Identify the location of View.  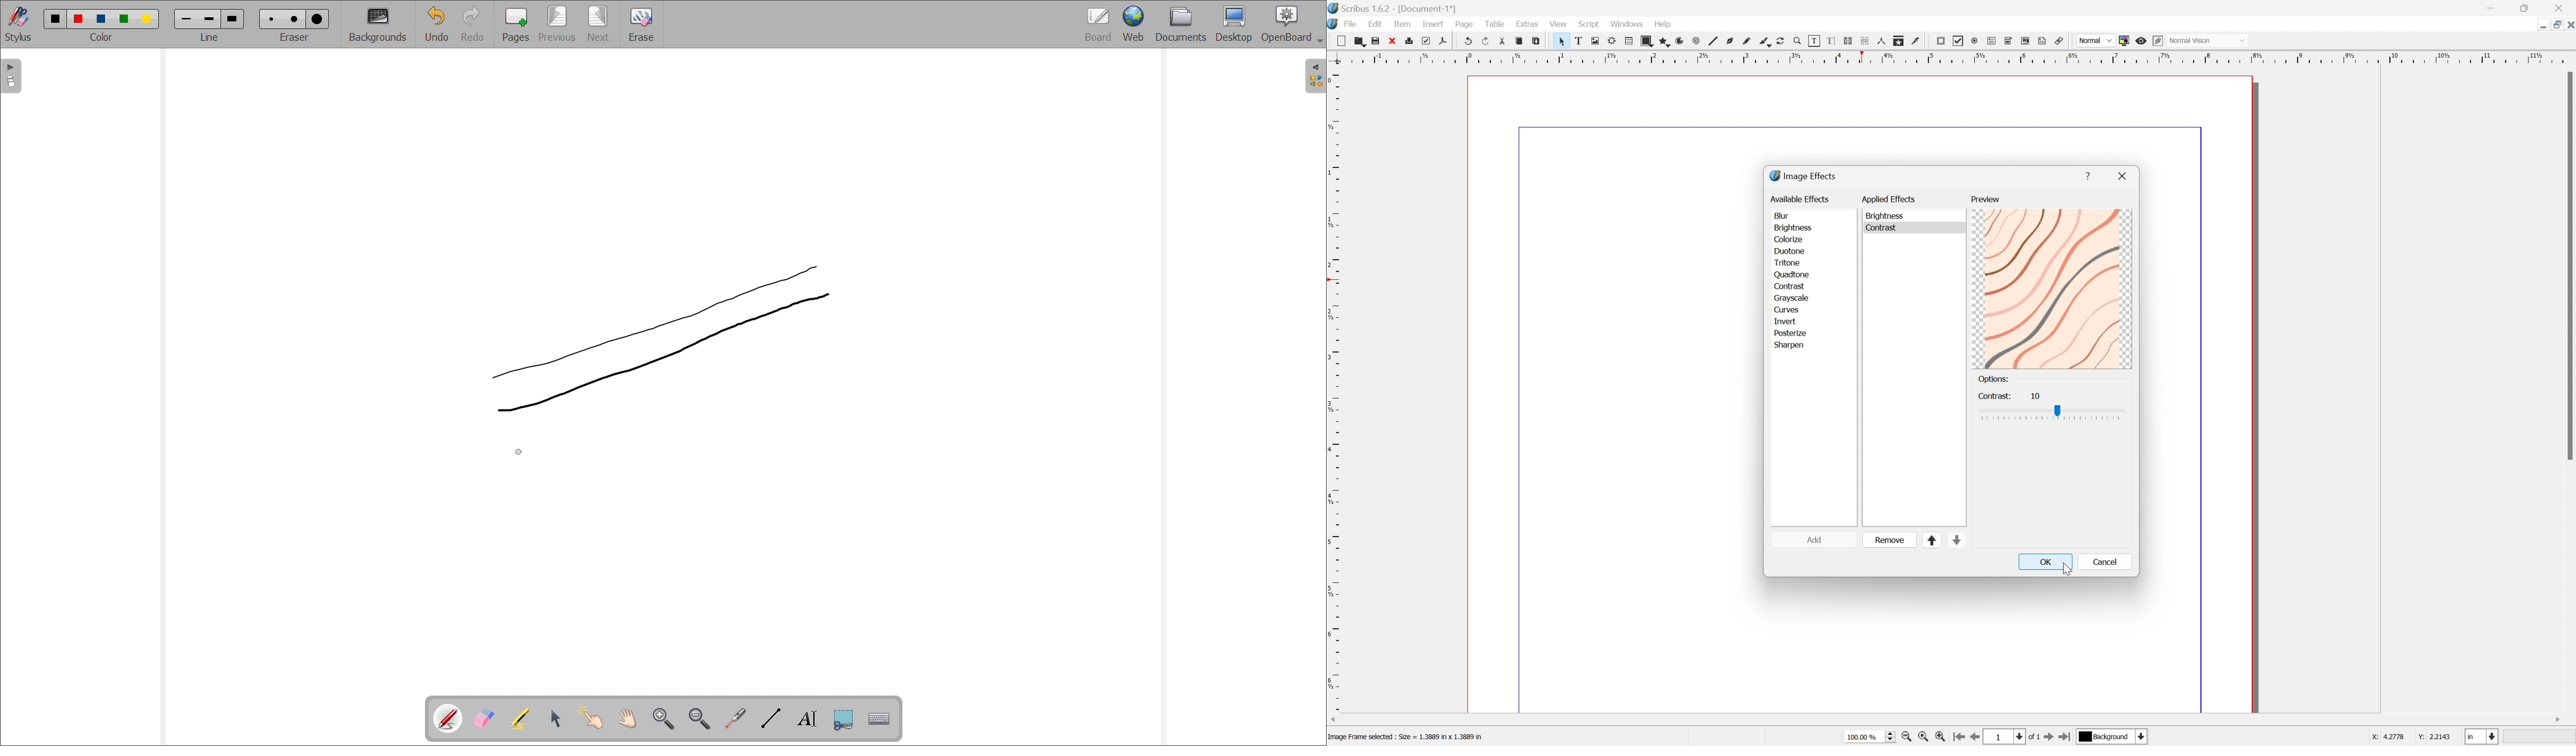
(1558, 24).